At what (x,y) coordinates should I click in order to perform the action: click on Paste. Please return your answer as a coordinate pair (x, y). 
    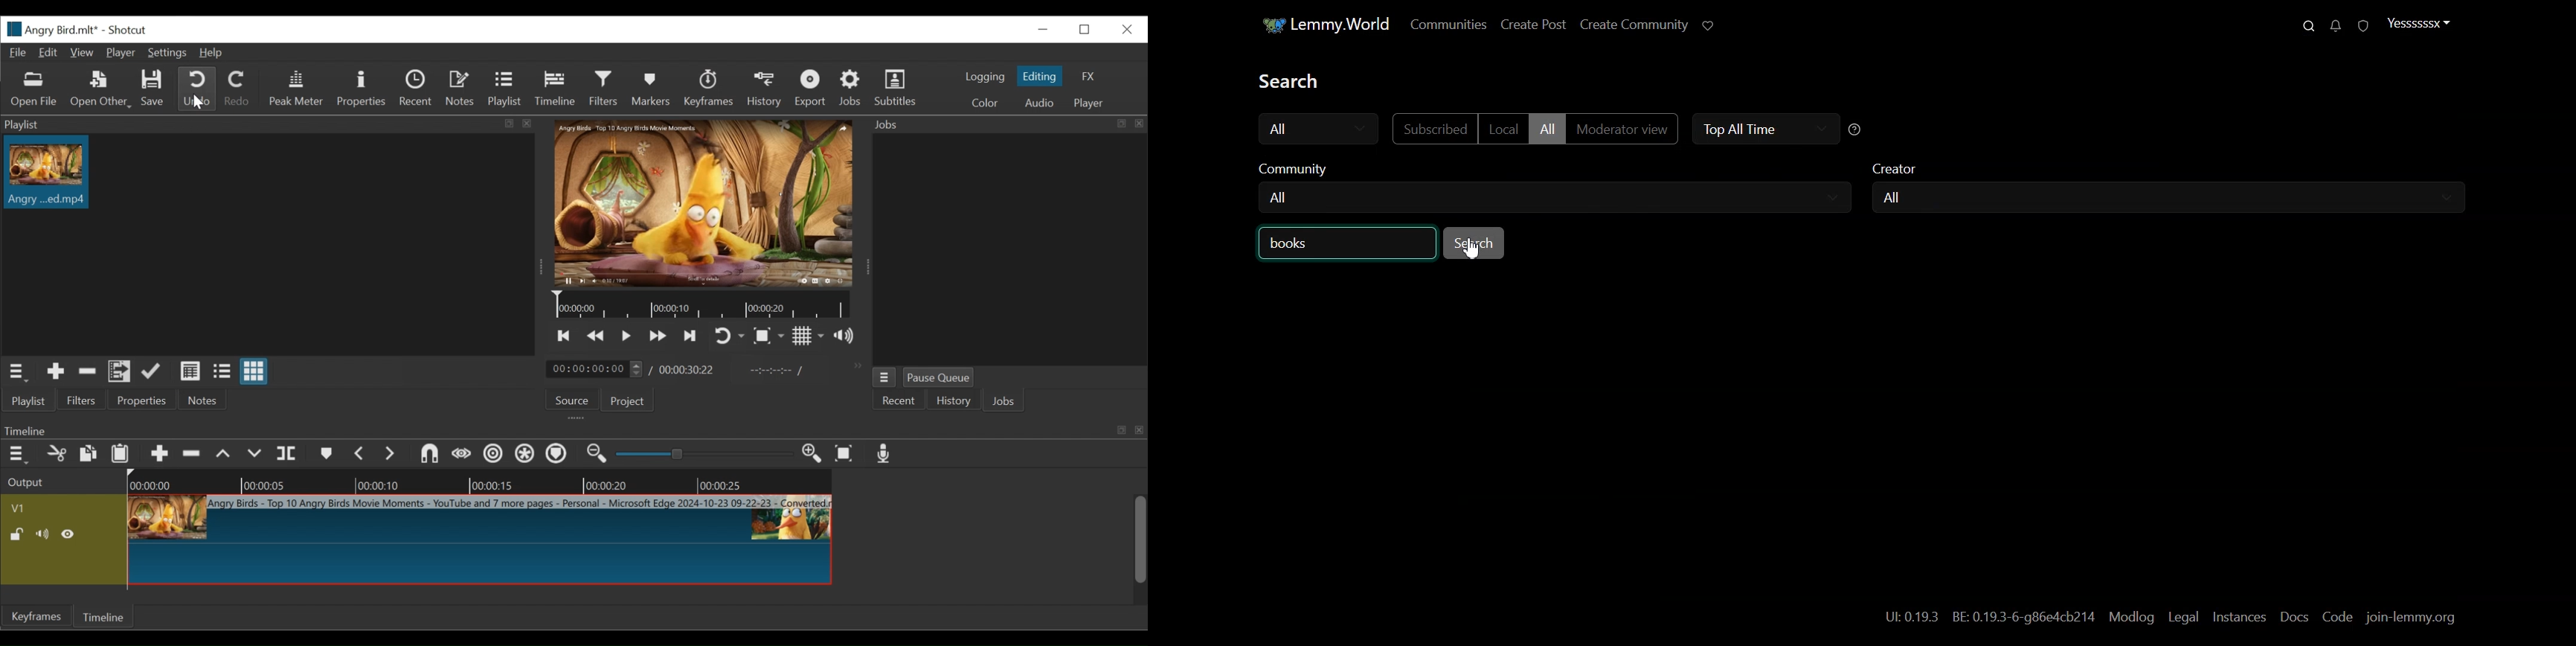
    Looking at the image, I should click on (88, 453).